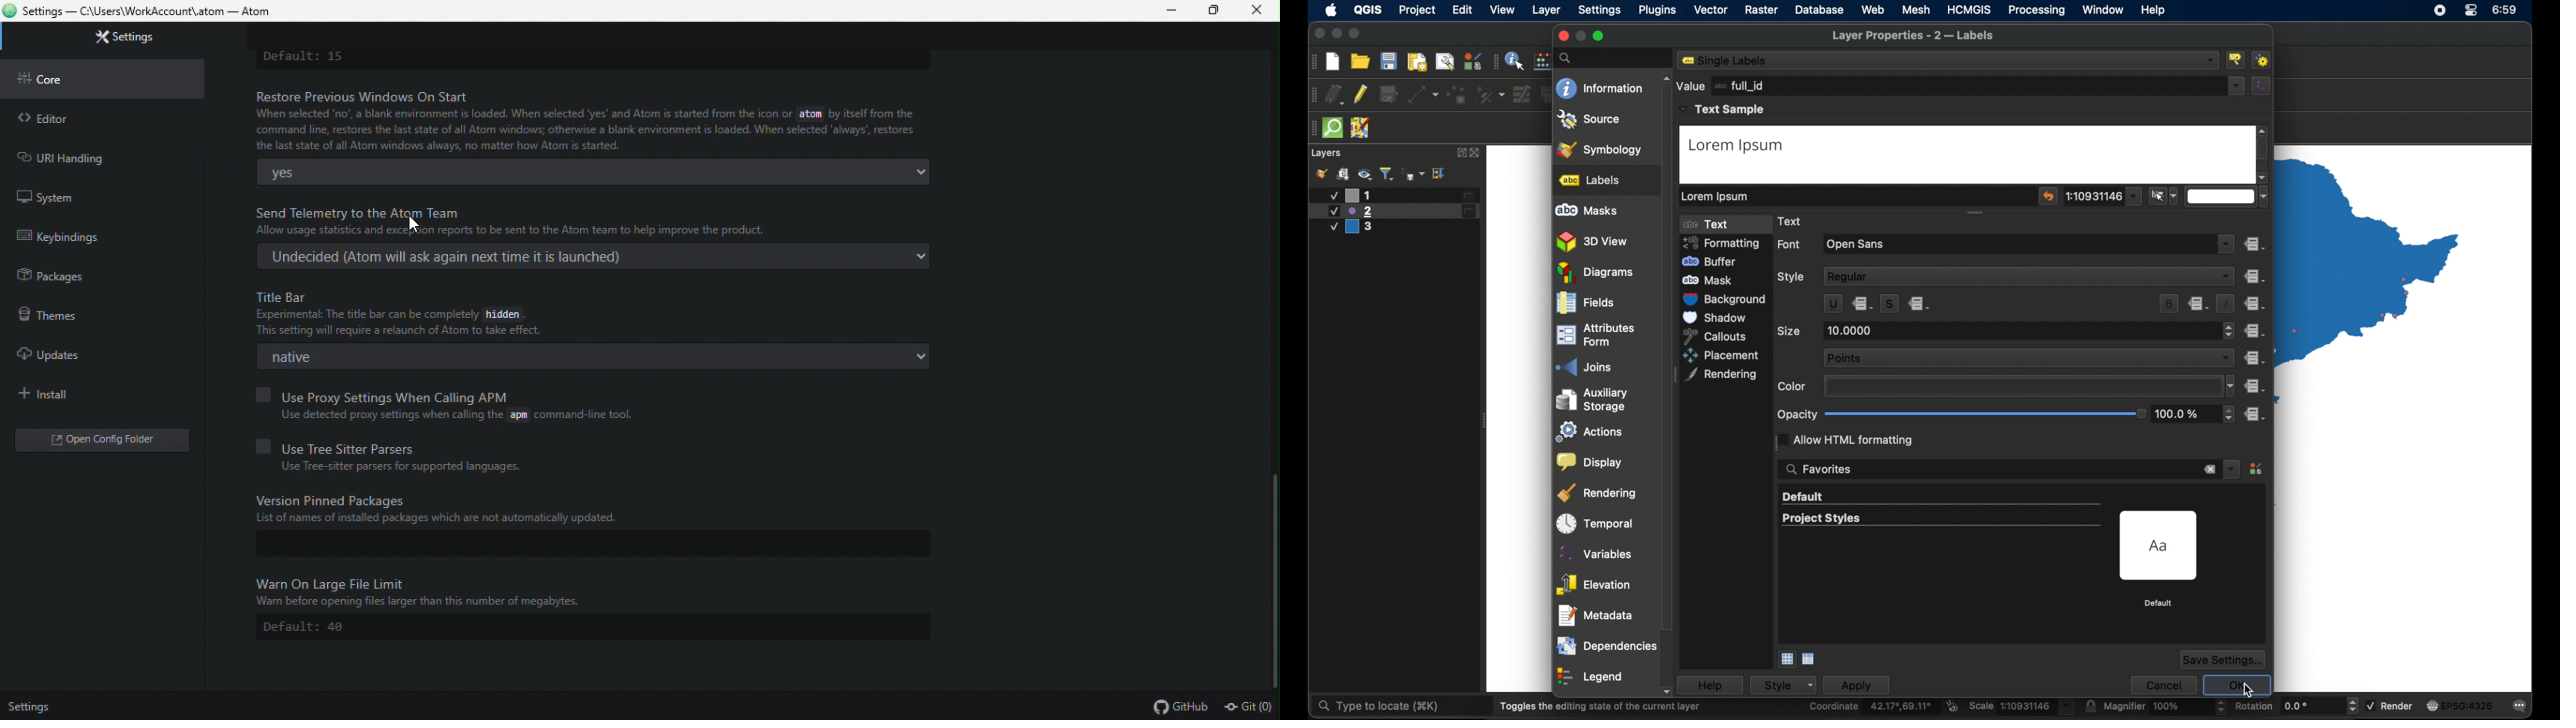 The image size is (2576, 728). Describe the element at coordinates (2254, 276) in the screenshot. I see `data defined override` at that location.